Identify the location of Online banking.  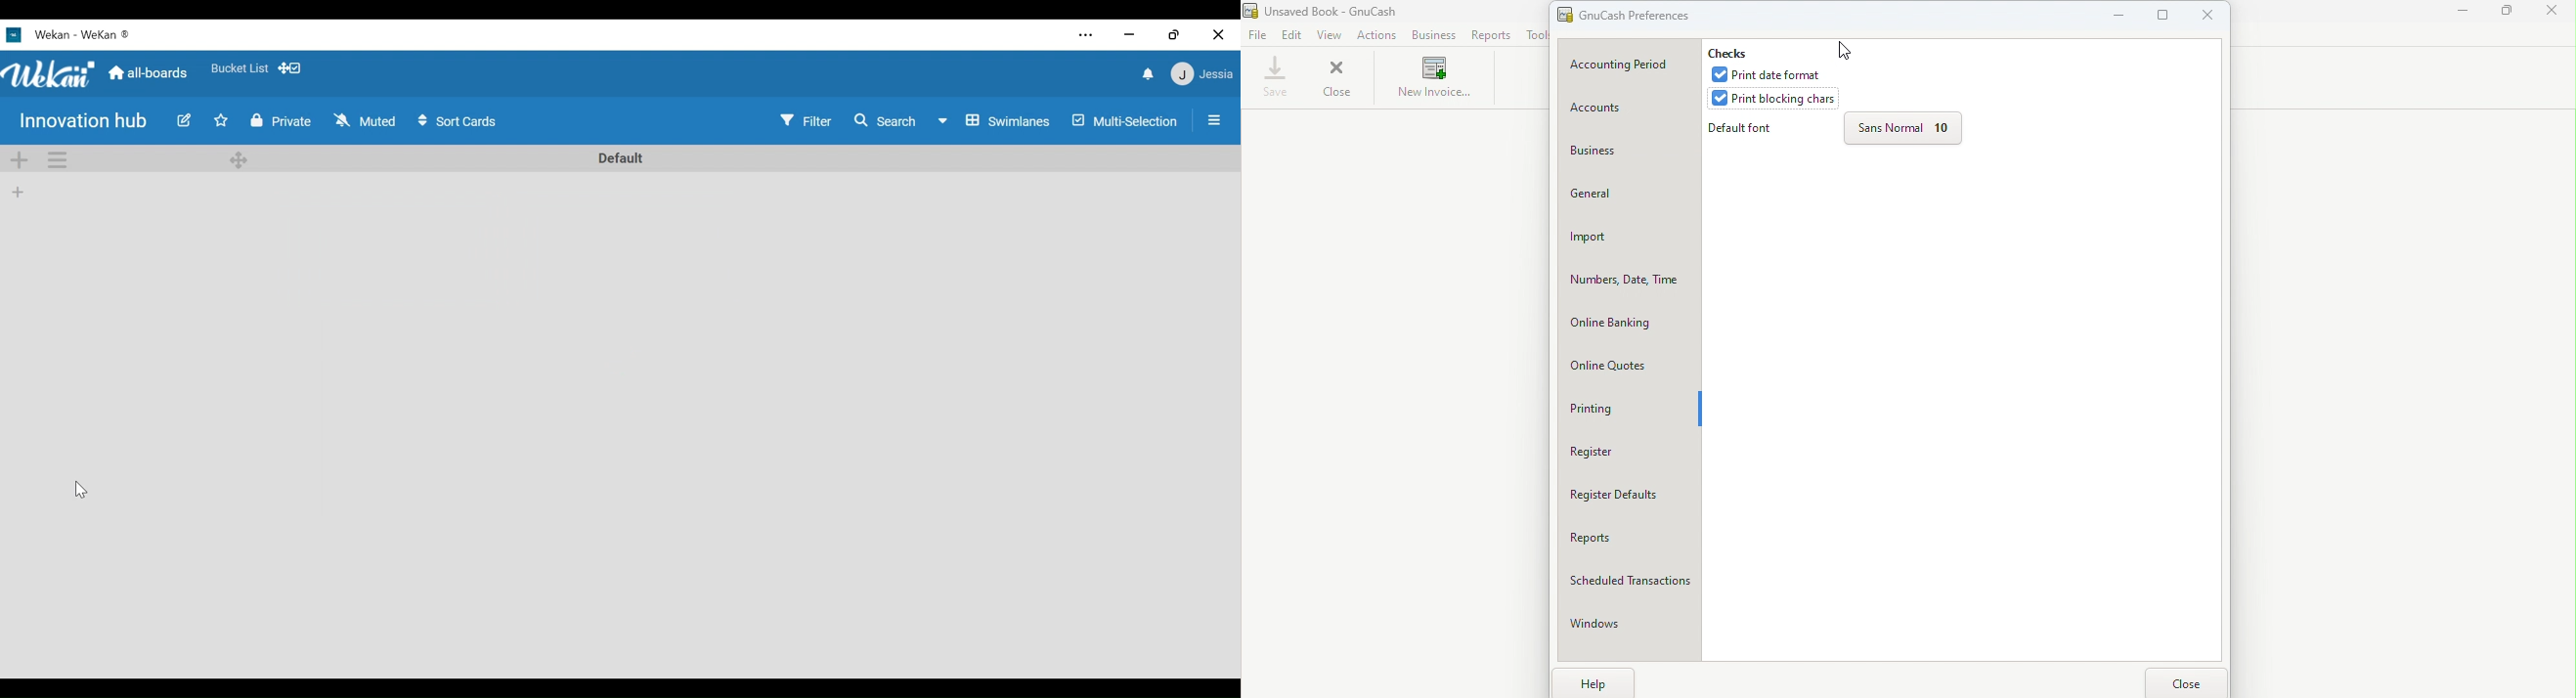
(1631, 322).